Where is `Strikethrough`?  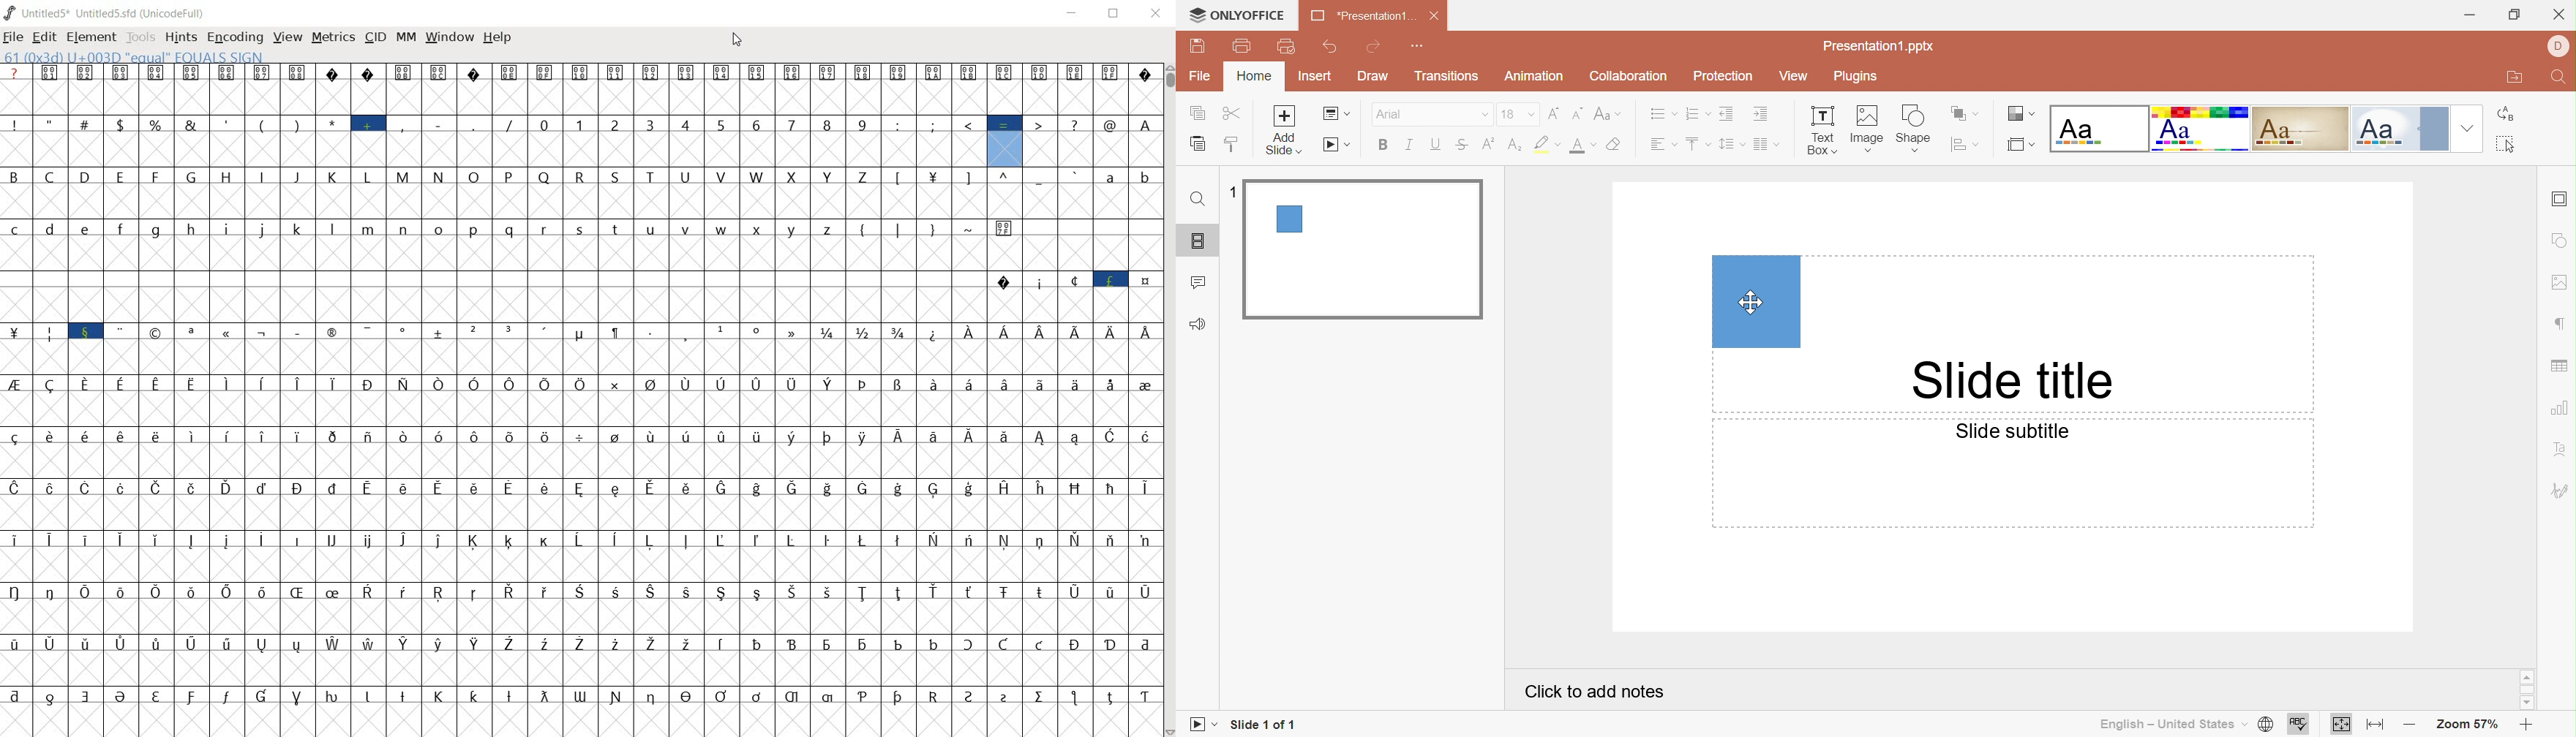
Strikethrough is located at coordinates (1461, 146).